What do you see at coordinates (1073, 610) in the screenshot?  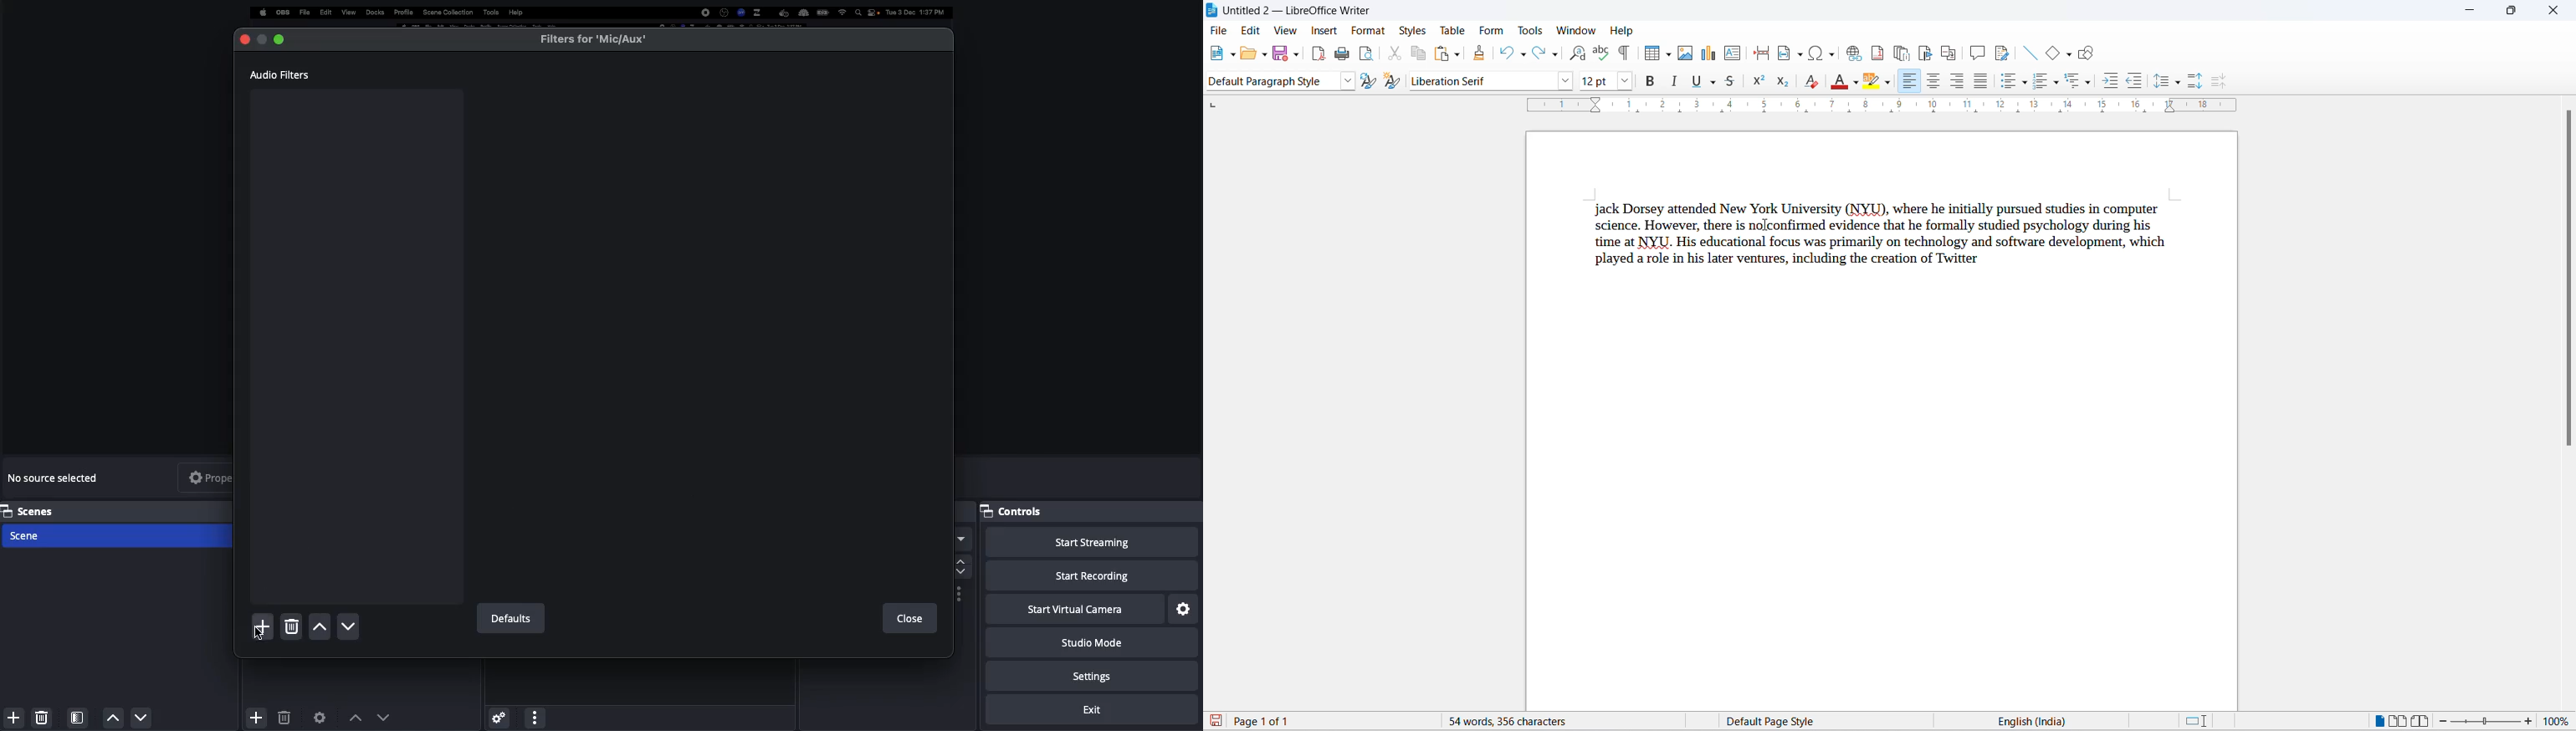 I see `Start virtual camera` at bounding box center [1073, 610].